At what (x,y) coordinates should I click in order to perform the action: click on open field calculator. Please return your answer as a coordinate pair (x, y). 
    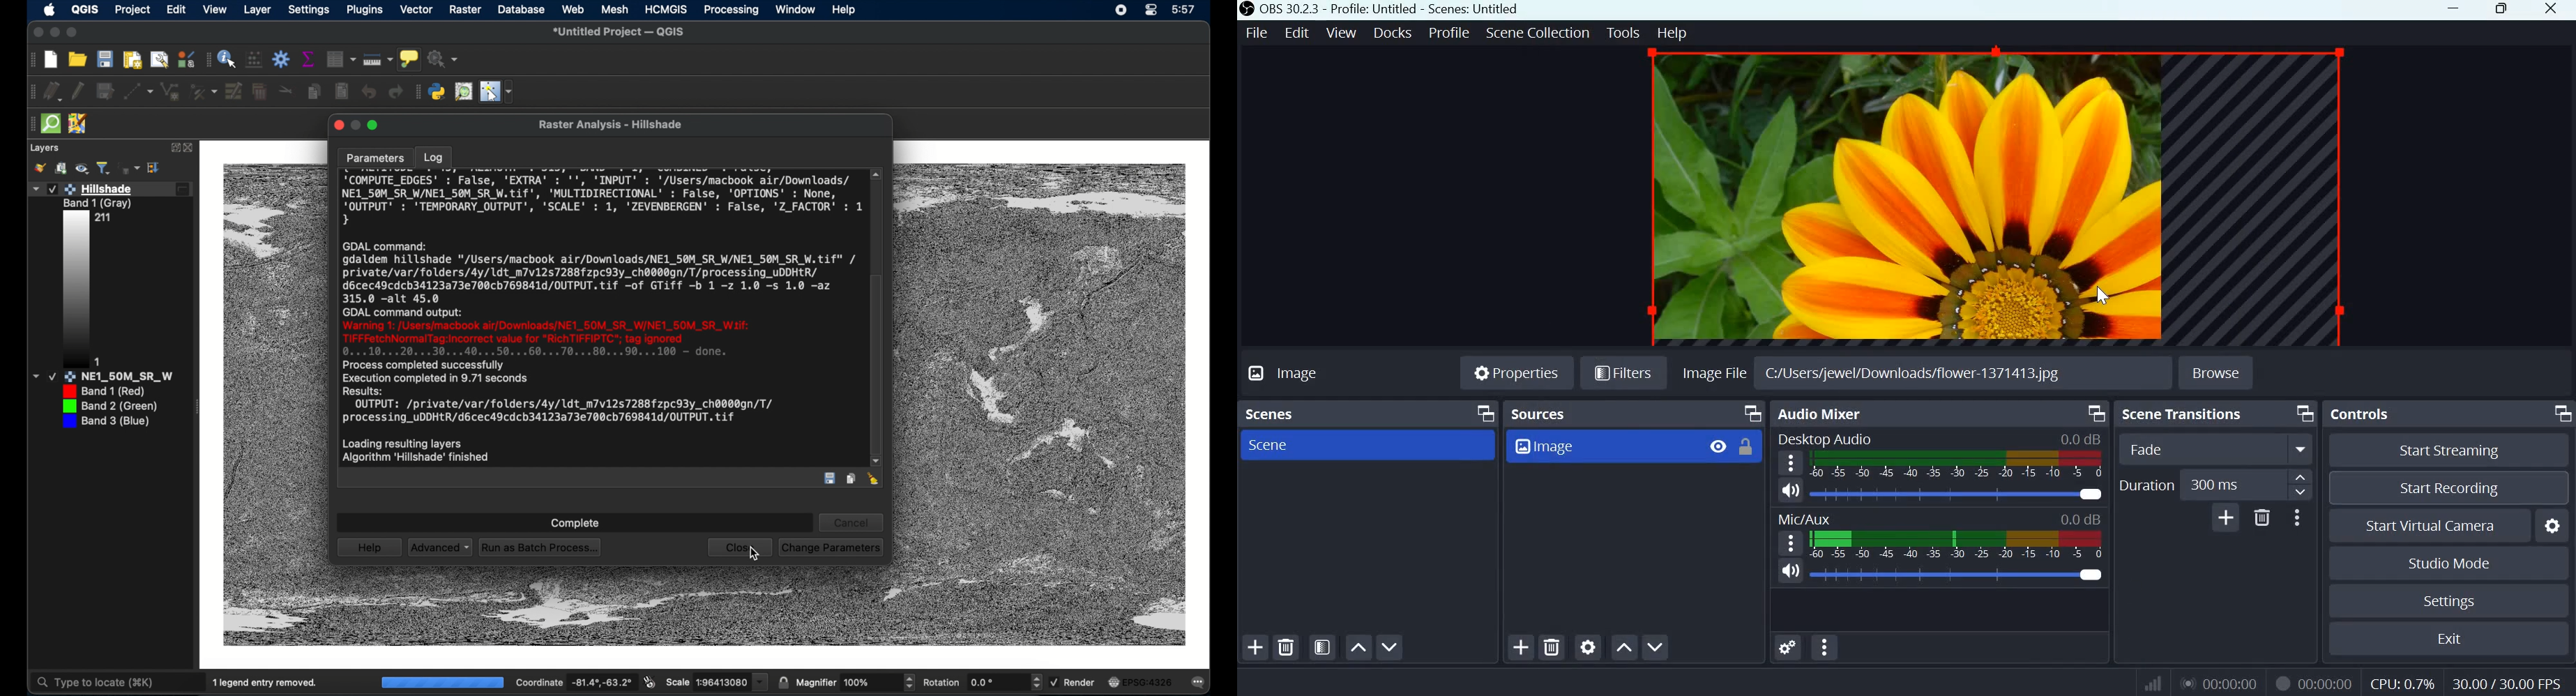
    Looking at the image, I should click on (255, 60).